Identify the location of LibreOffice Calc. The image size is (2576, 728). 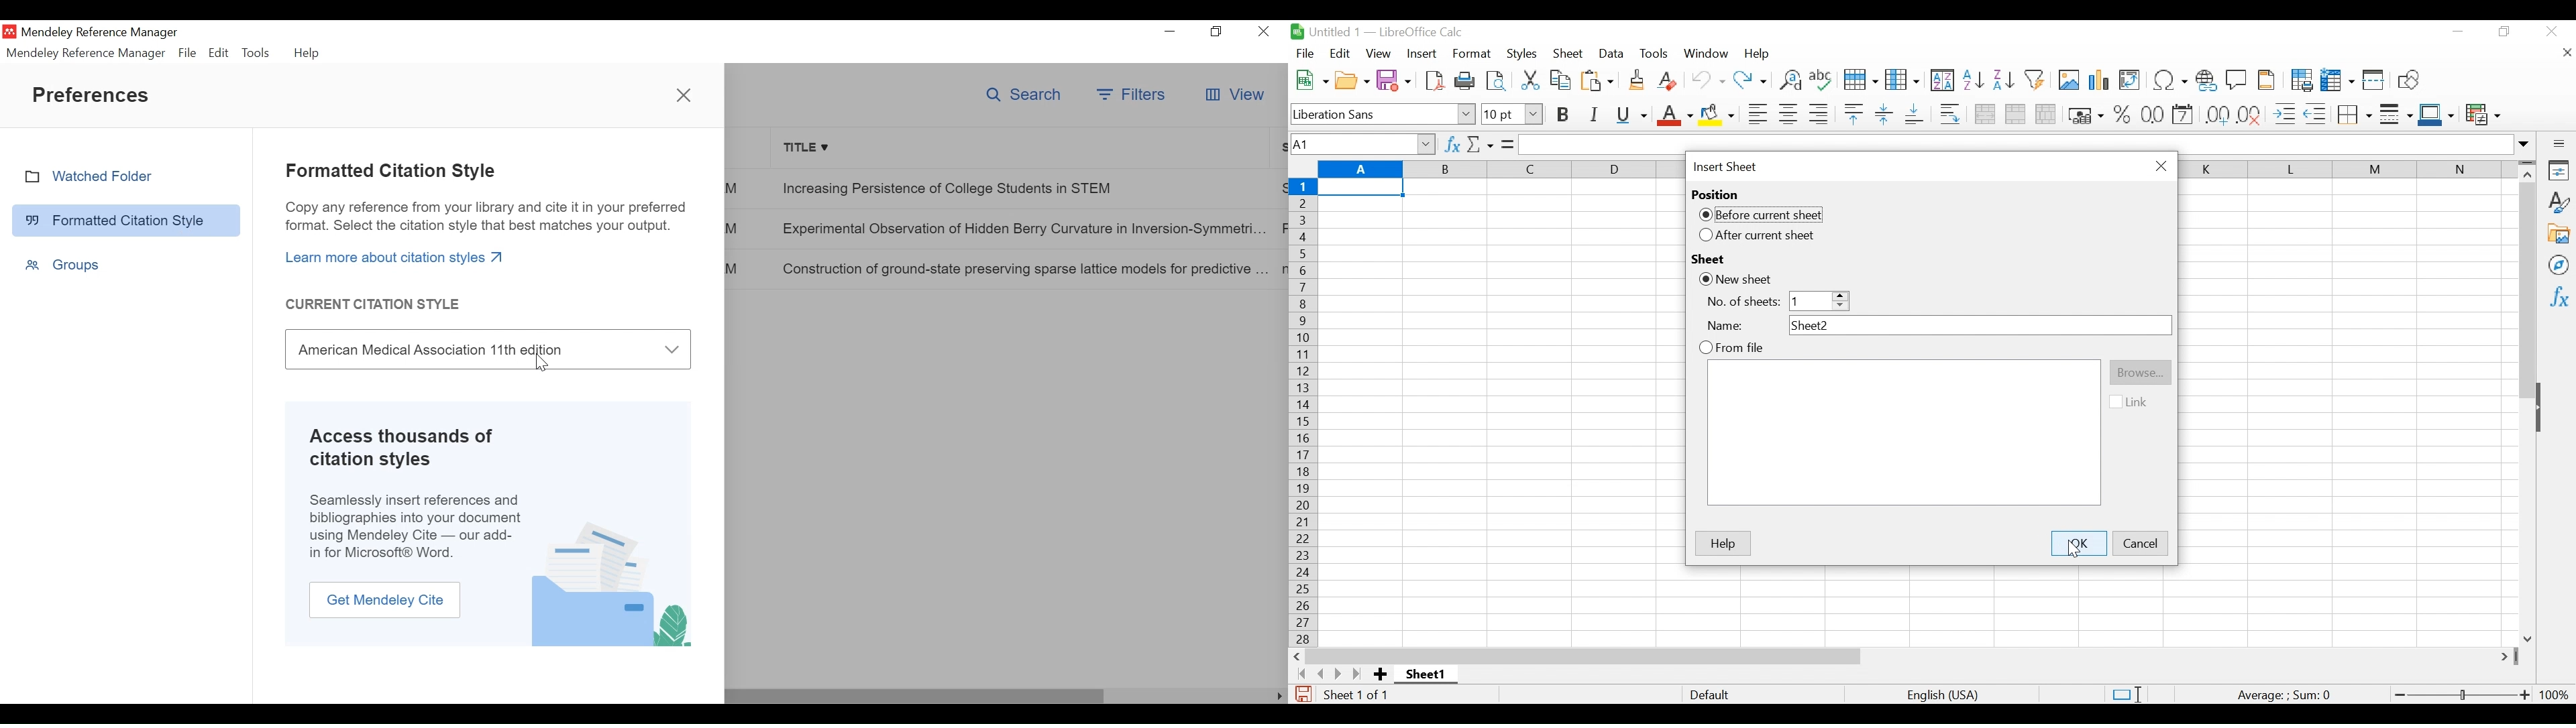
(1419, 33).